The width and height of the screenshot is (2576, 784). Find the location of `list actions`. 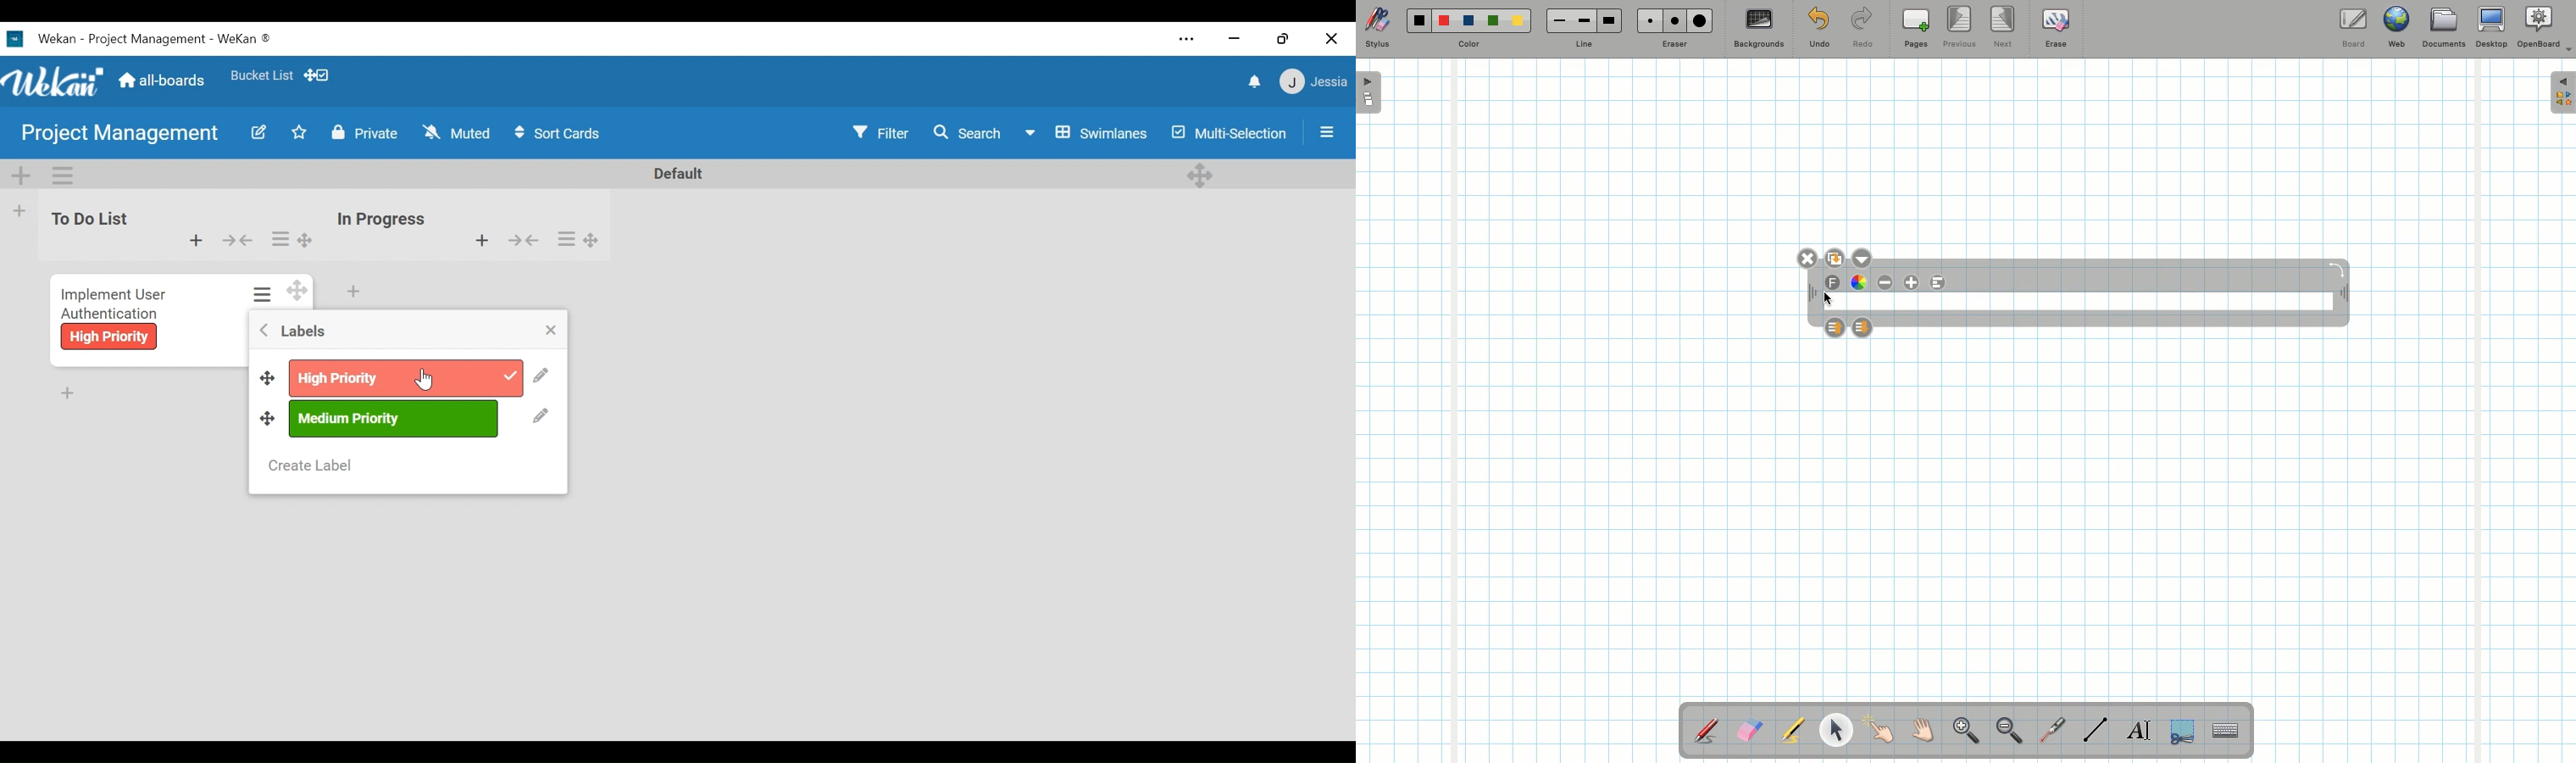

list actions is located at coordinates (280, 240).